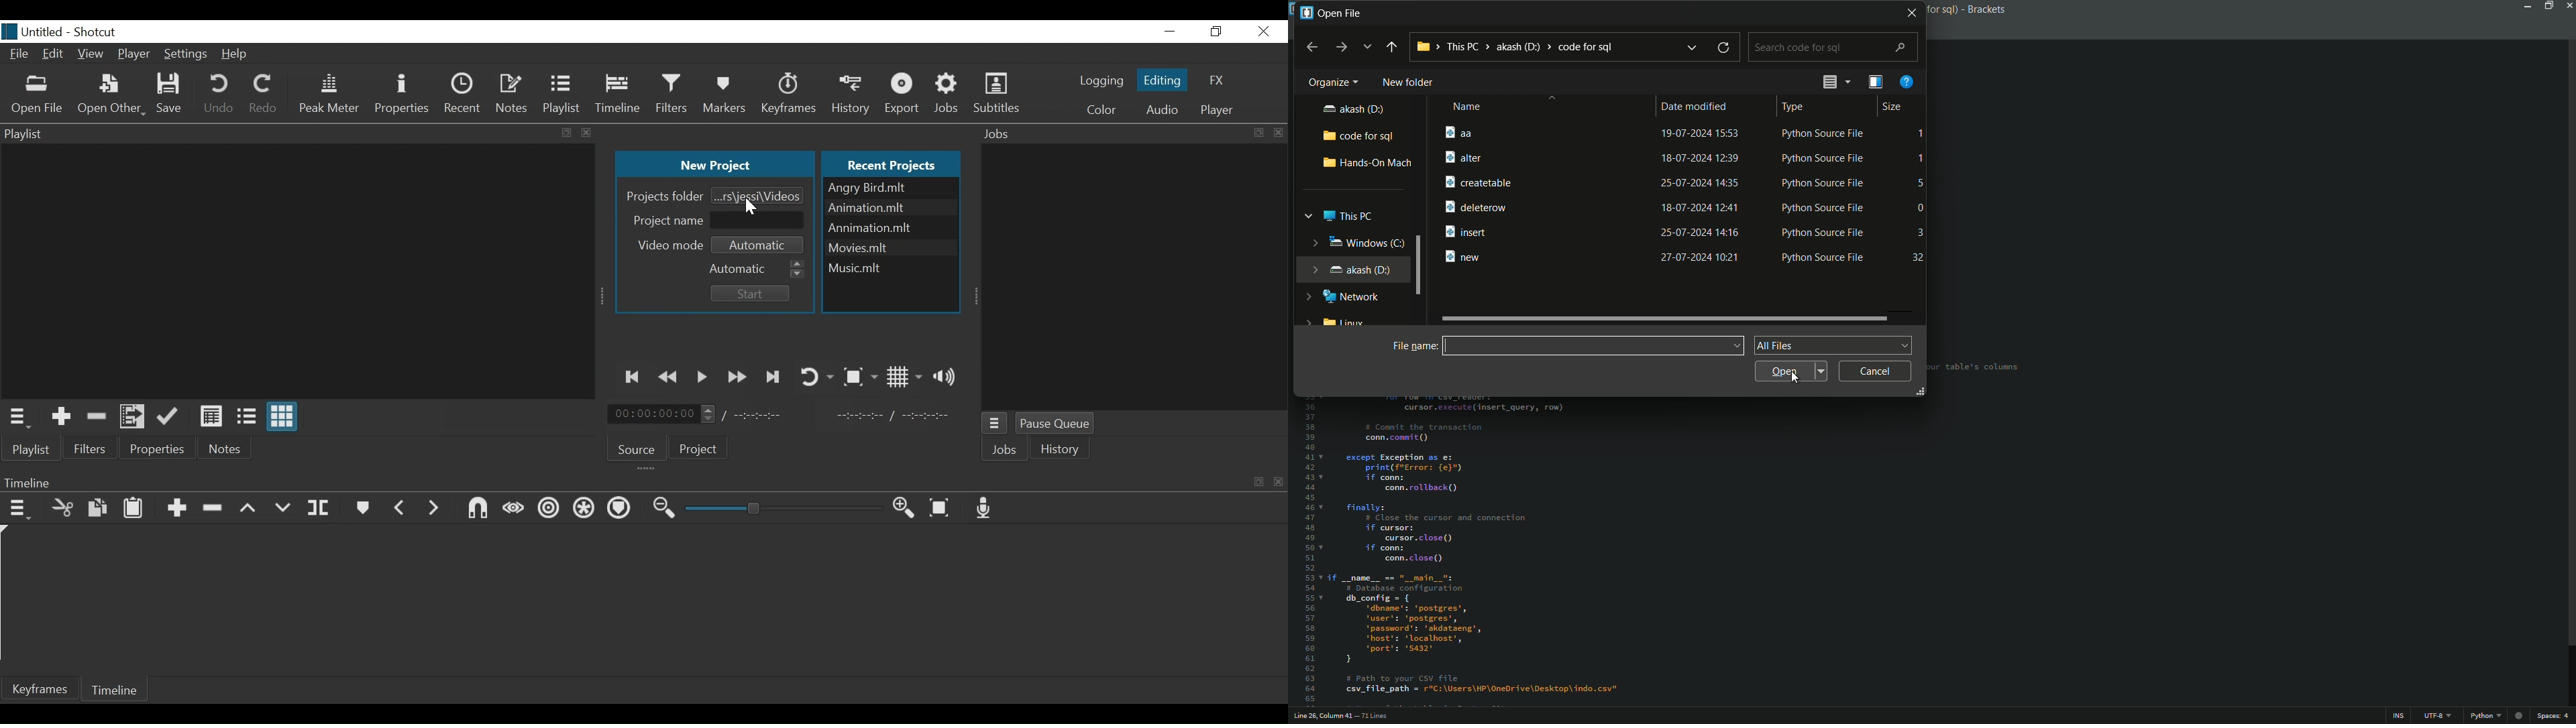  What do you see at coordinates (1313, 46) in the screenshot?
I see `back` at bounding box center [1313, 46].